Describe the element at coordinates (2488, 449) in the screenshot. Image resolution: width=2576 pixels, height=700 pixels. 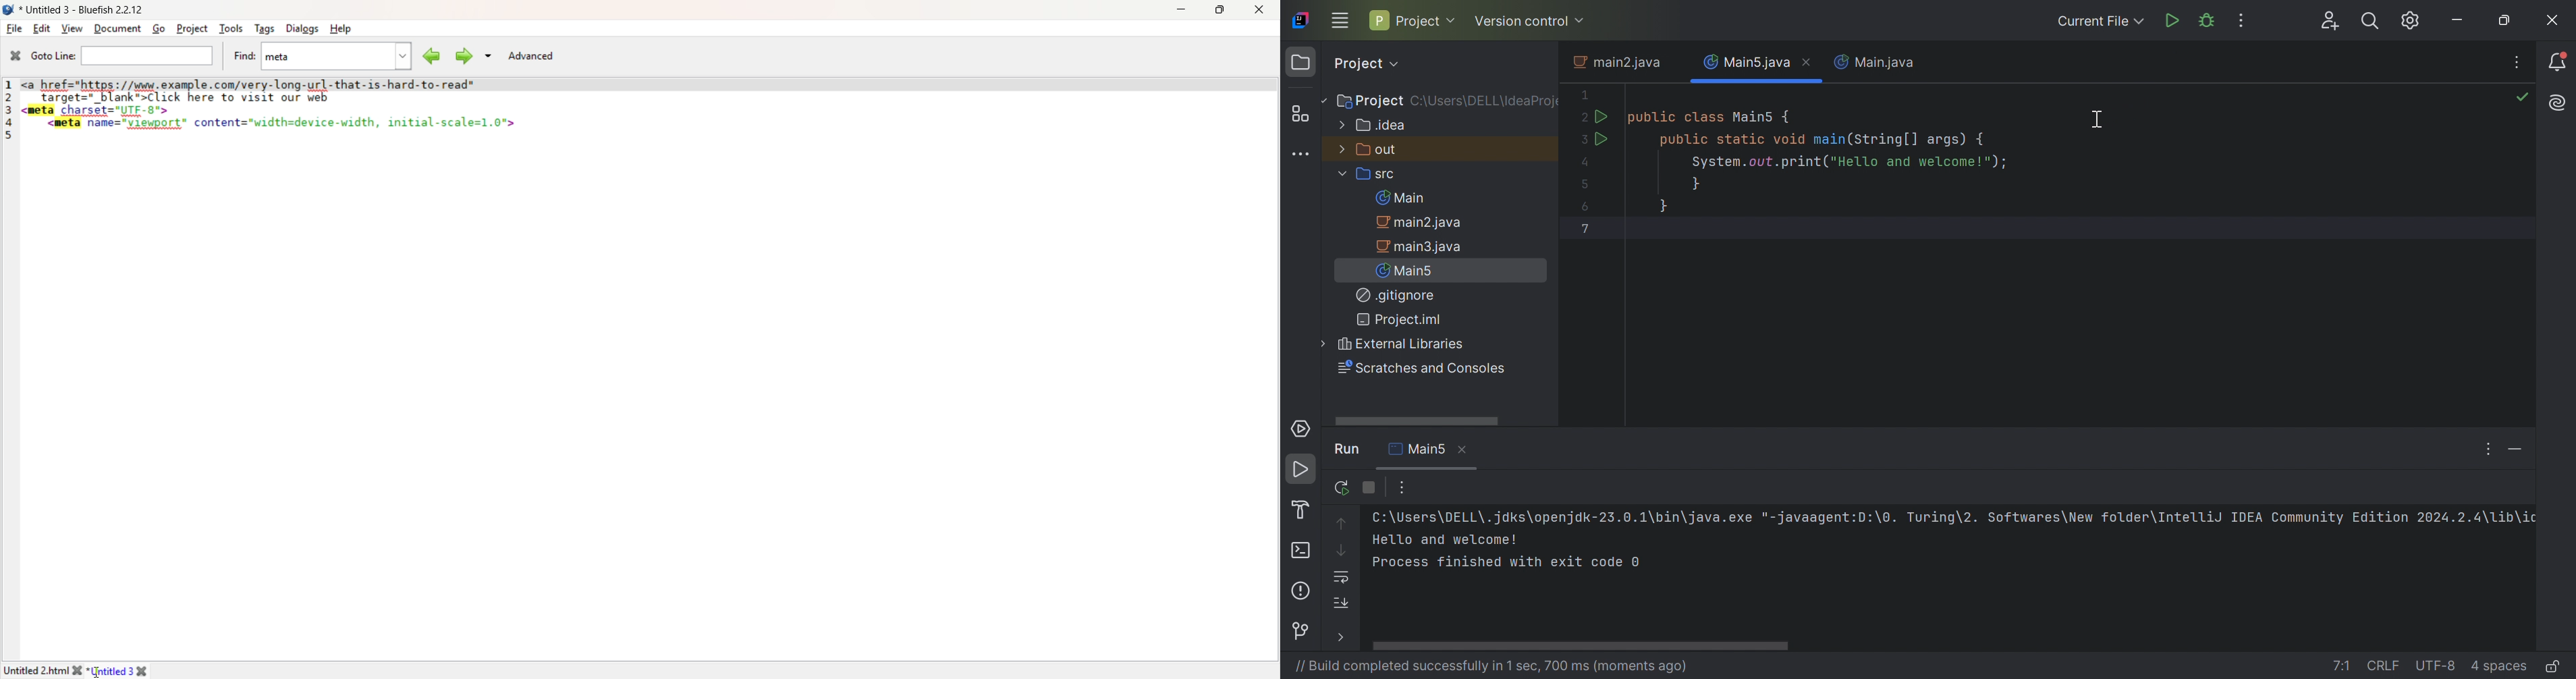
I see `Options` at that location.